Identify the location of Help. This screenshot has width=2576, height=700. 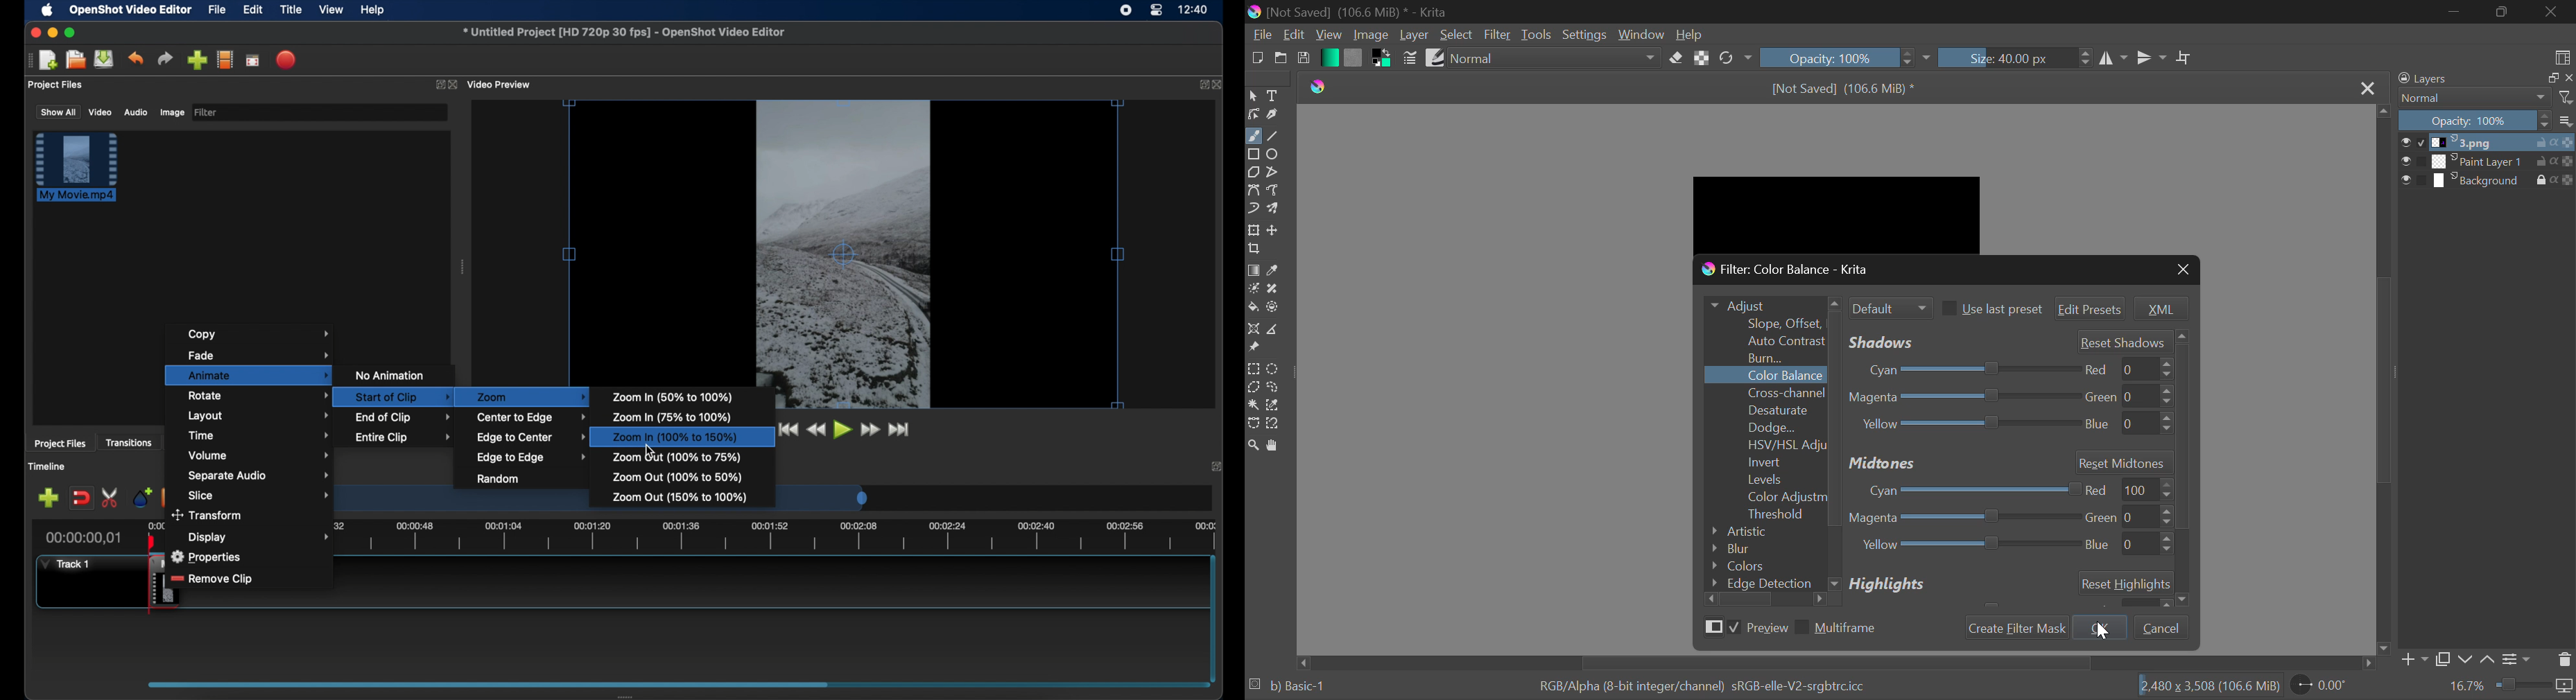
(1689, 34).